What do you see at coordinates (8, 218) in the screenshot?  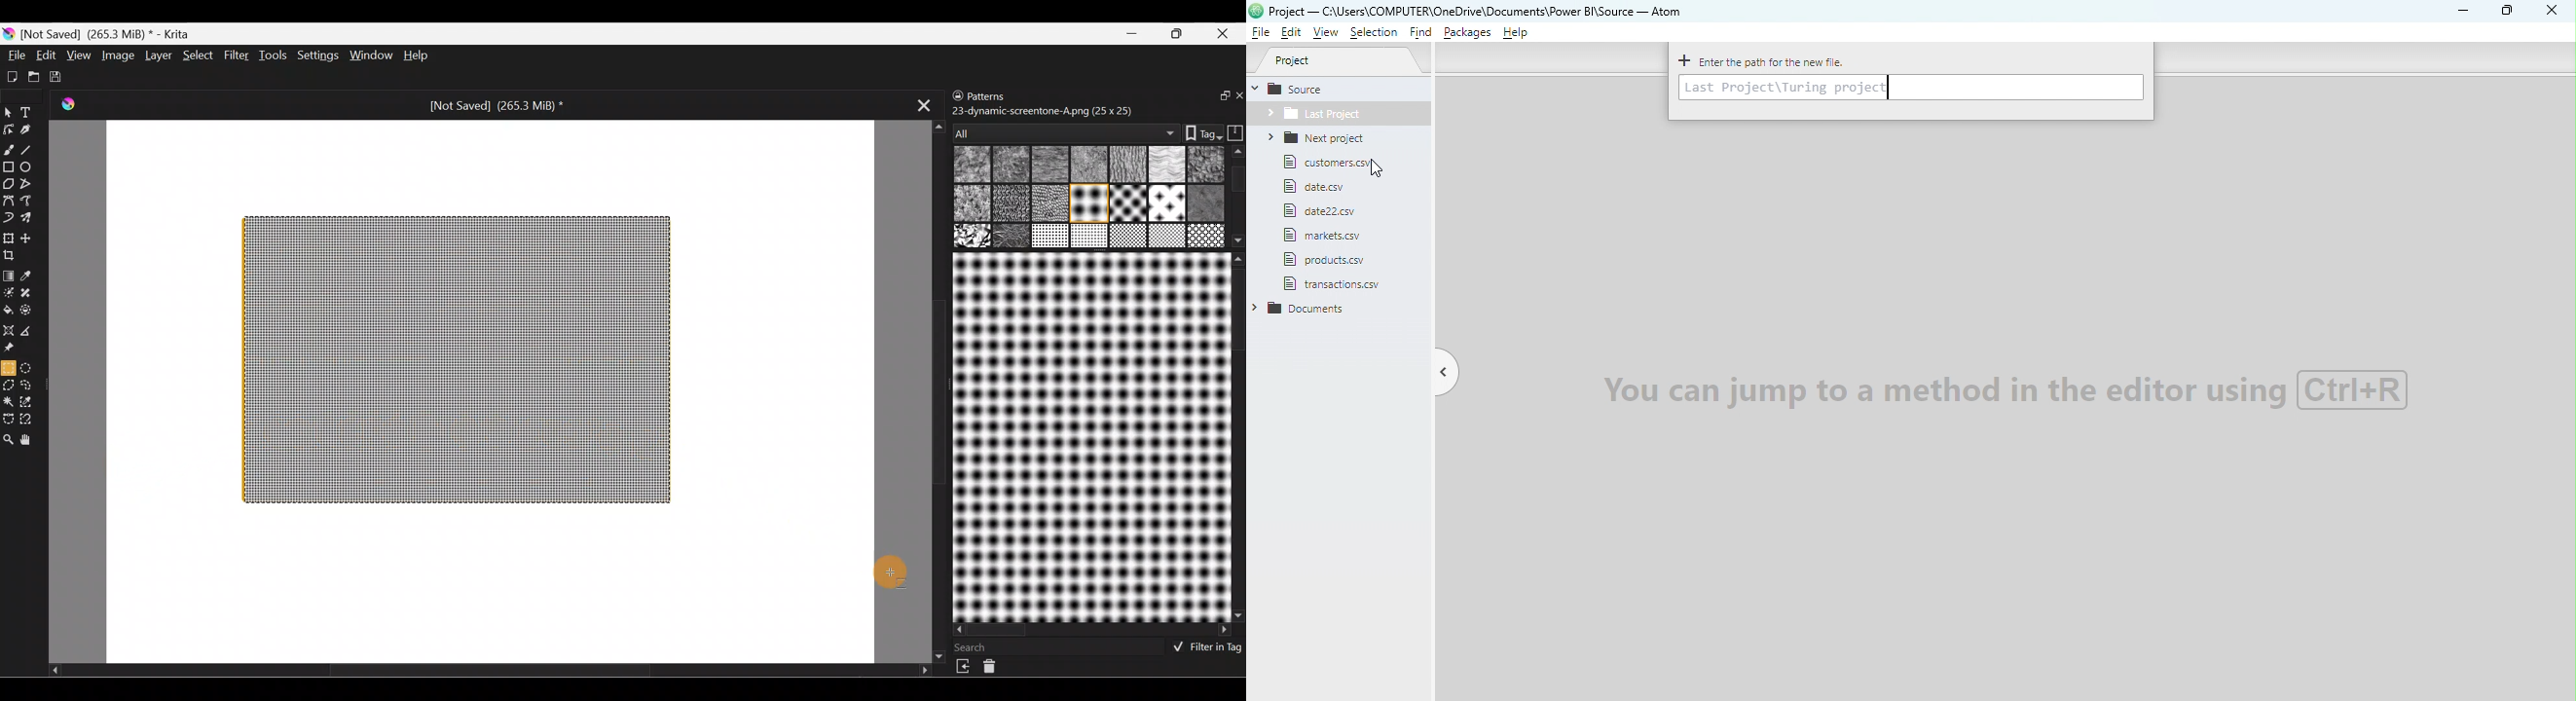 I see `Dynamic brush tool` at bounding box center [8, 218].